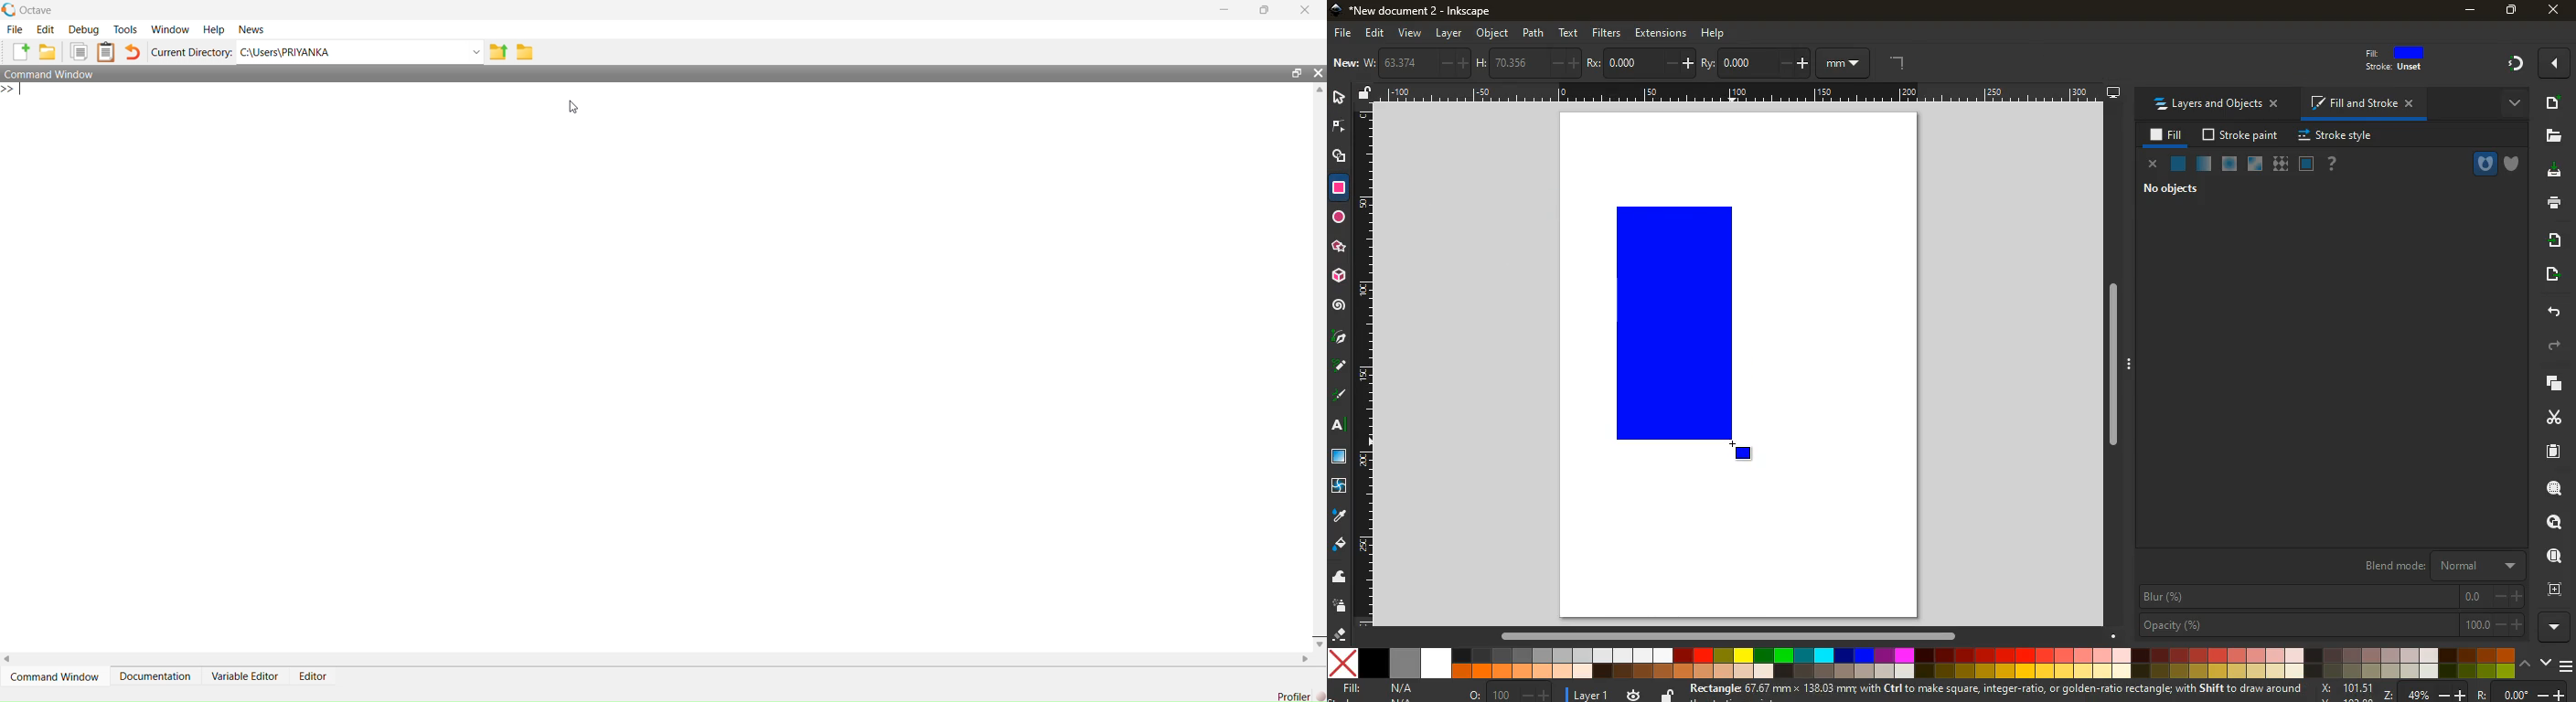  Describe the element at coordinates (2528, 665) in the screenshot. I see `up` at that location.